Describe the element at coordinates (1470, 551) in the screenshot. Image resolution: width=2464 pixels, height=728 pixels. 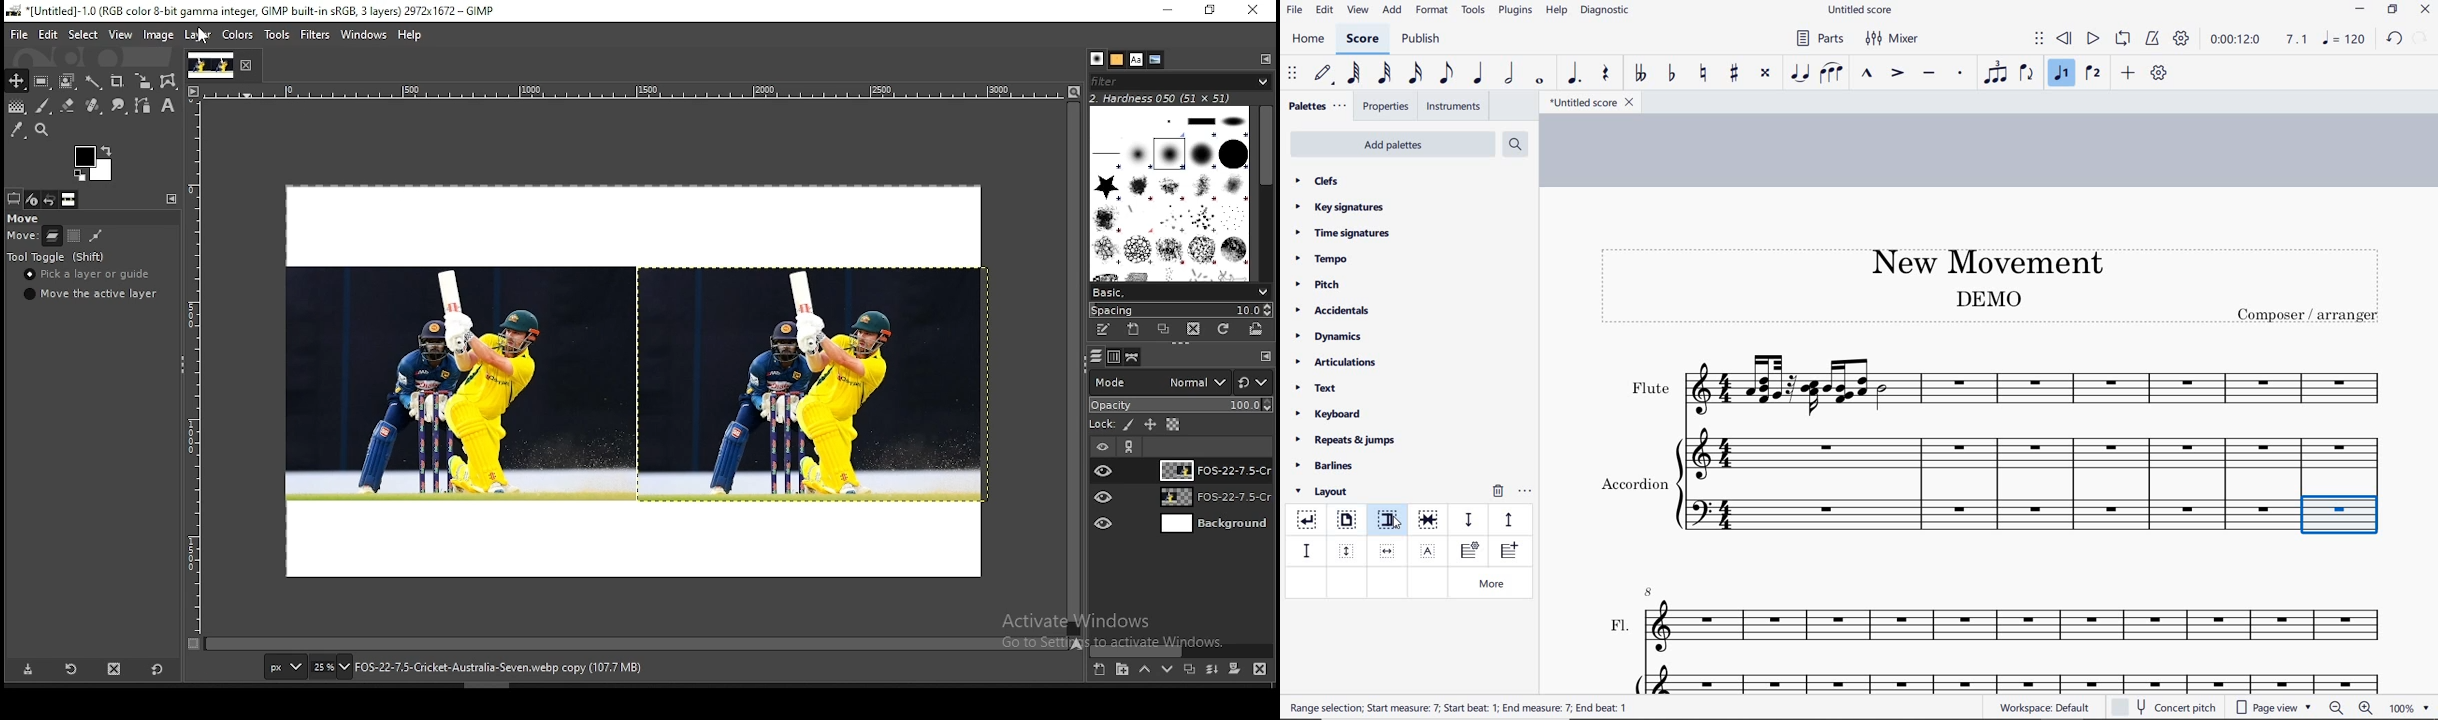
I see `insert staff type change` at that location.